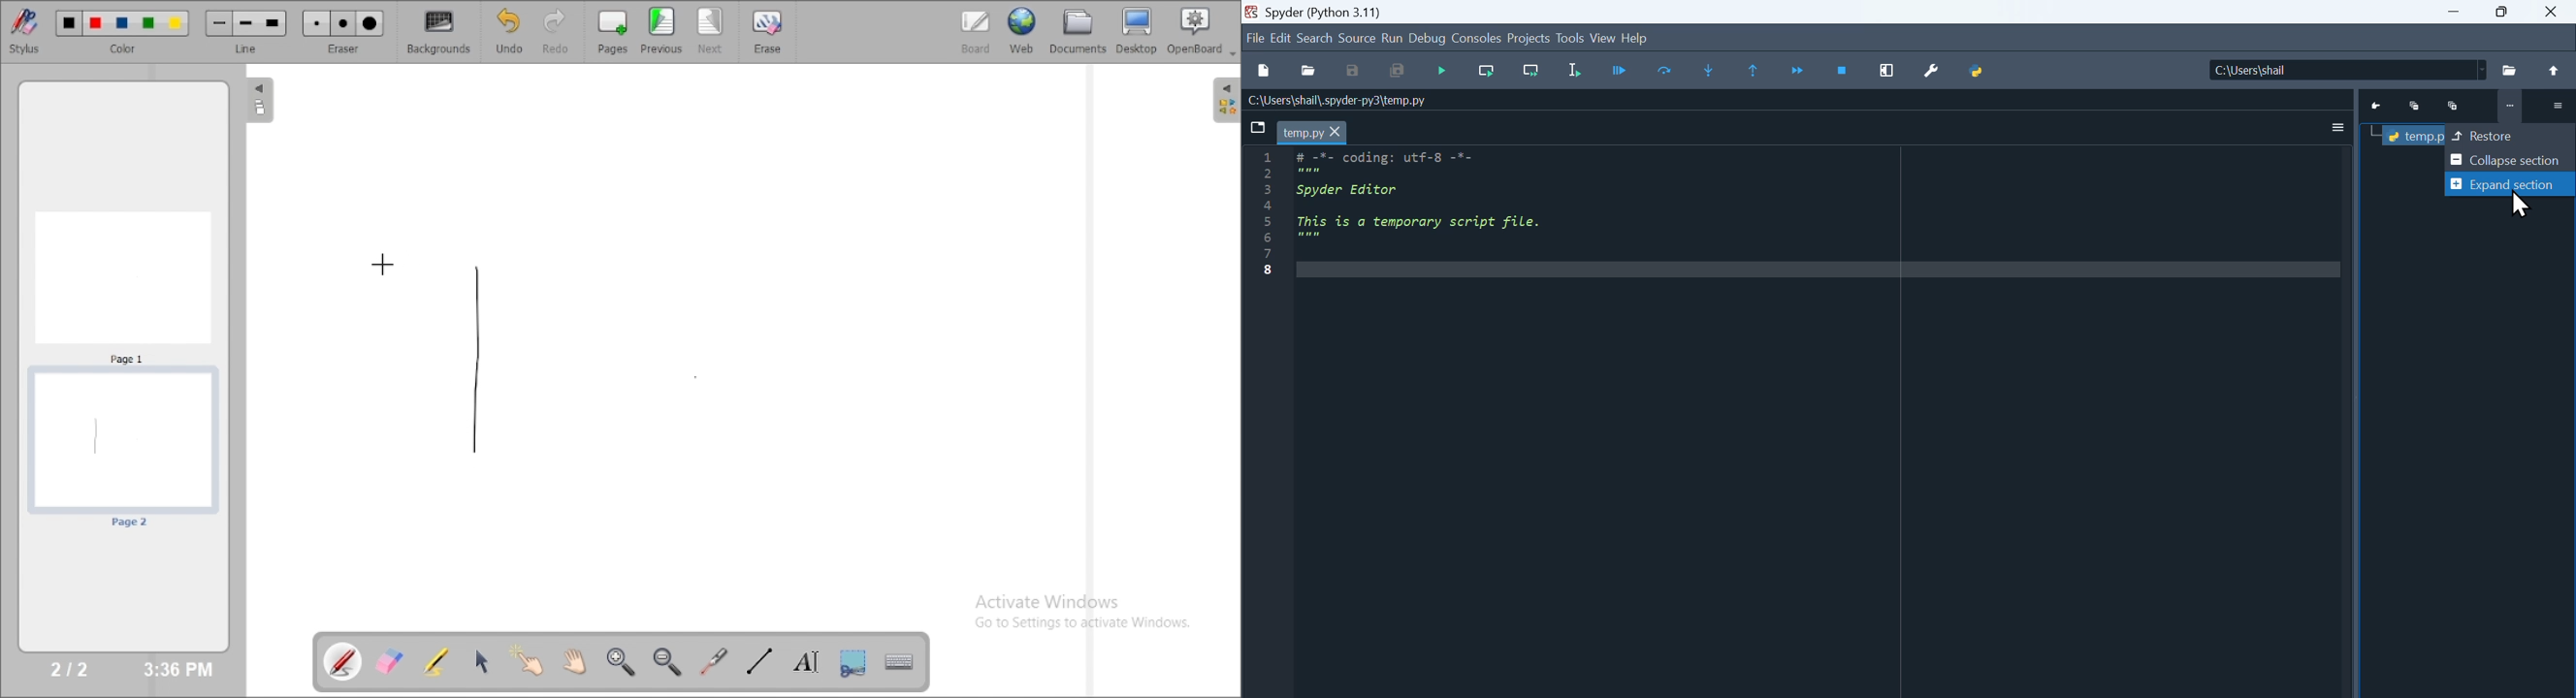  I want to click on eraser, so click(343, 48).